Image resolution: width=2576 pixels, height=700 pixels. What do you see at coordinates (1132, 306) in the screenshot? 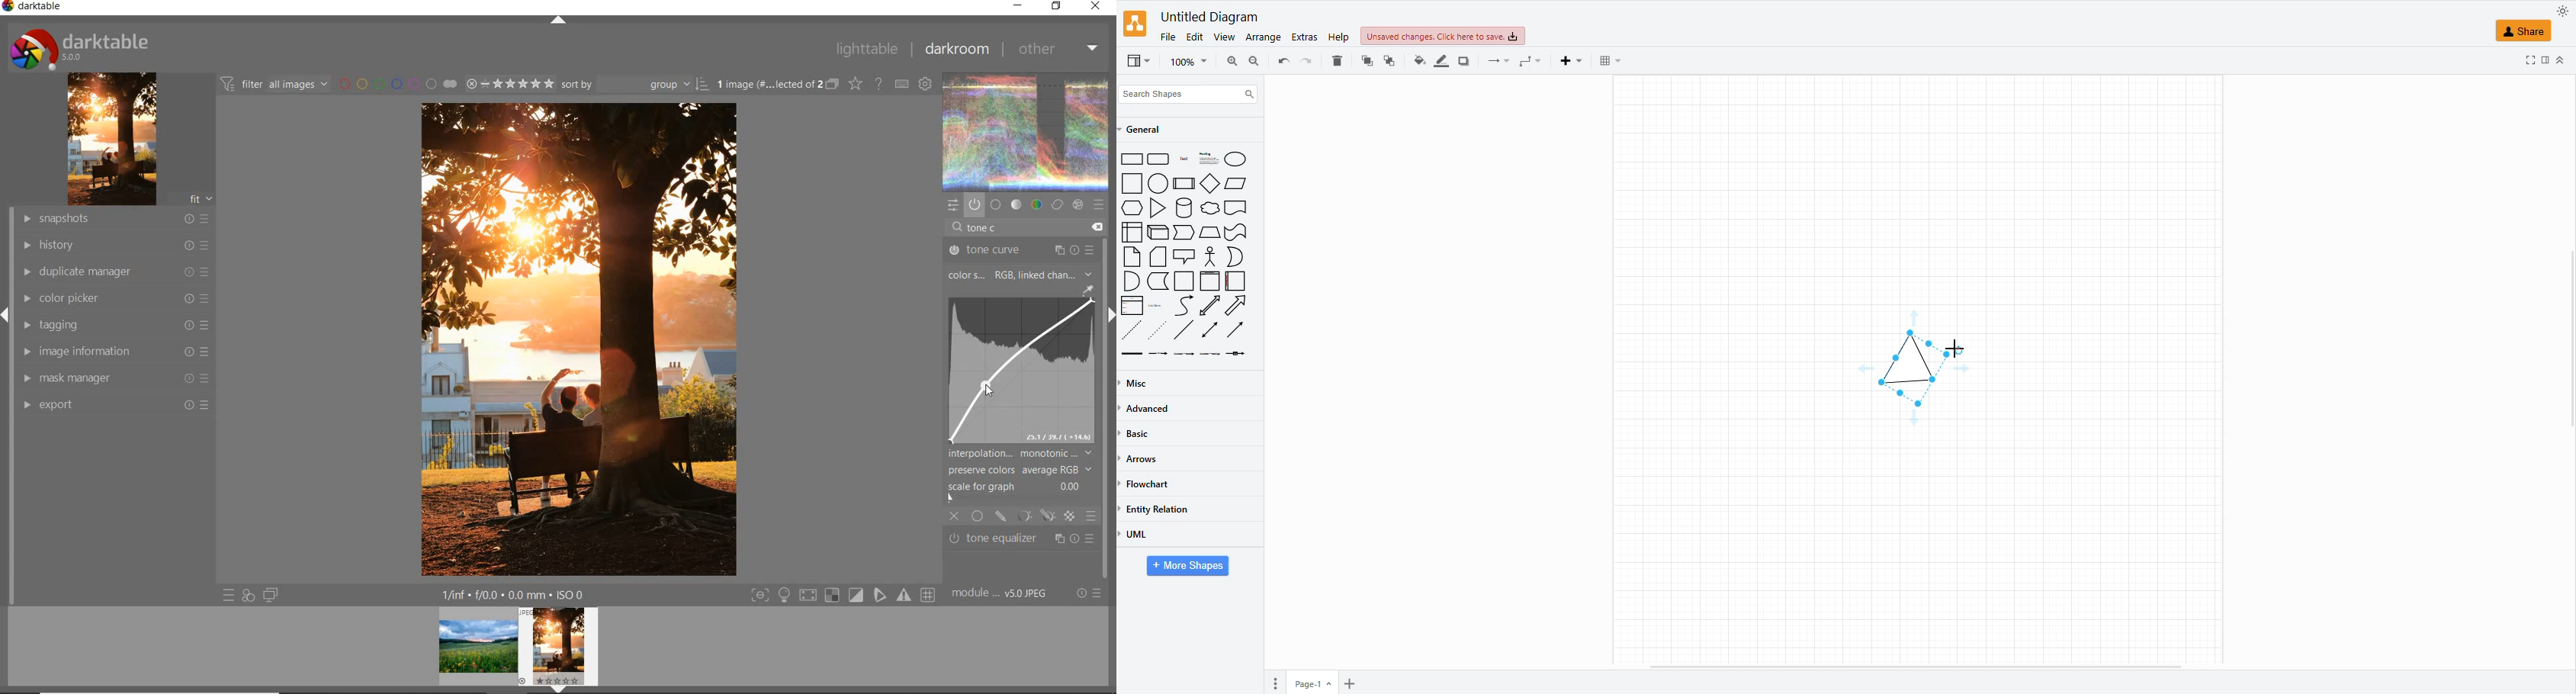
I see `Class` at bounding box center [1132, 306].